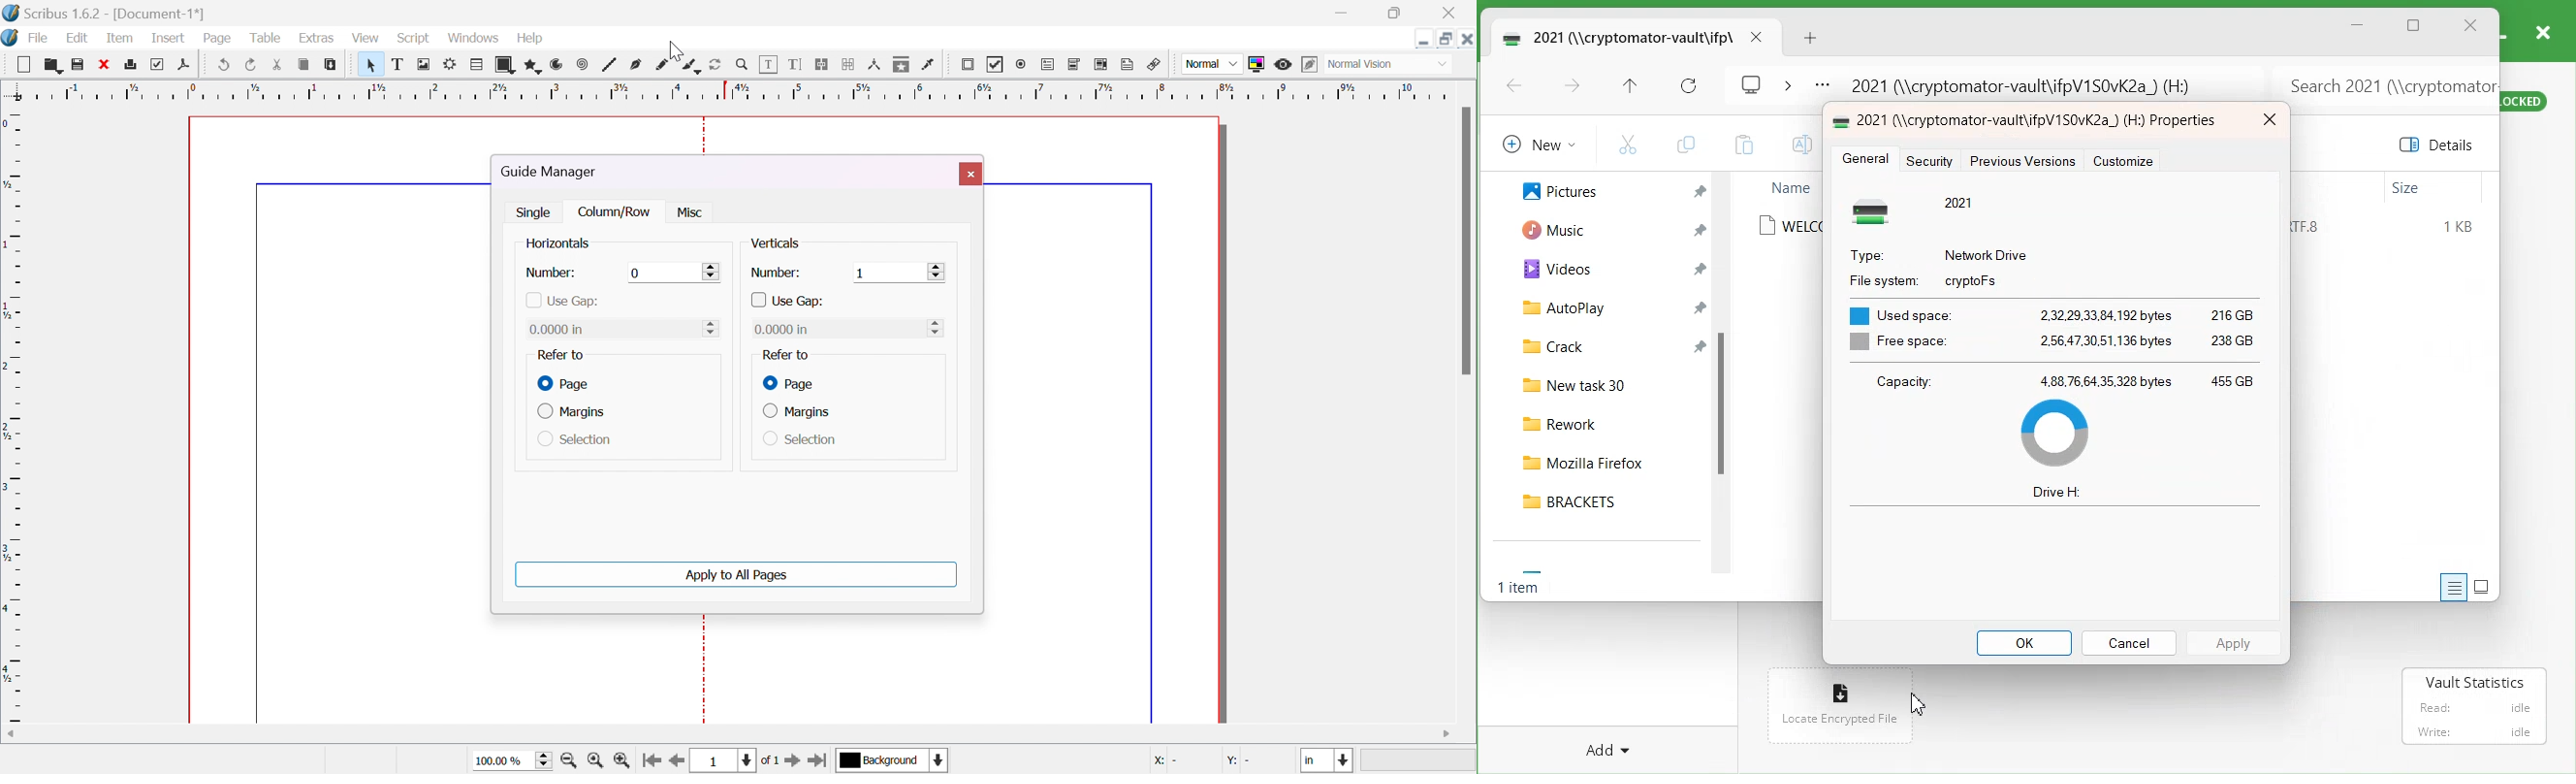 Image resolution: width=2576 pixels, height=784 pixels. What do you see at coordinates (1932, 160) in the screenshot?
I see `Security` at bounding box center [1932, 160].